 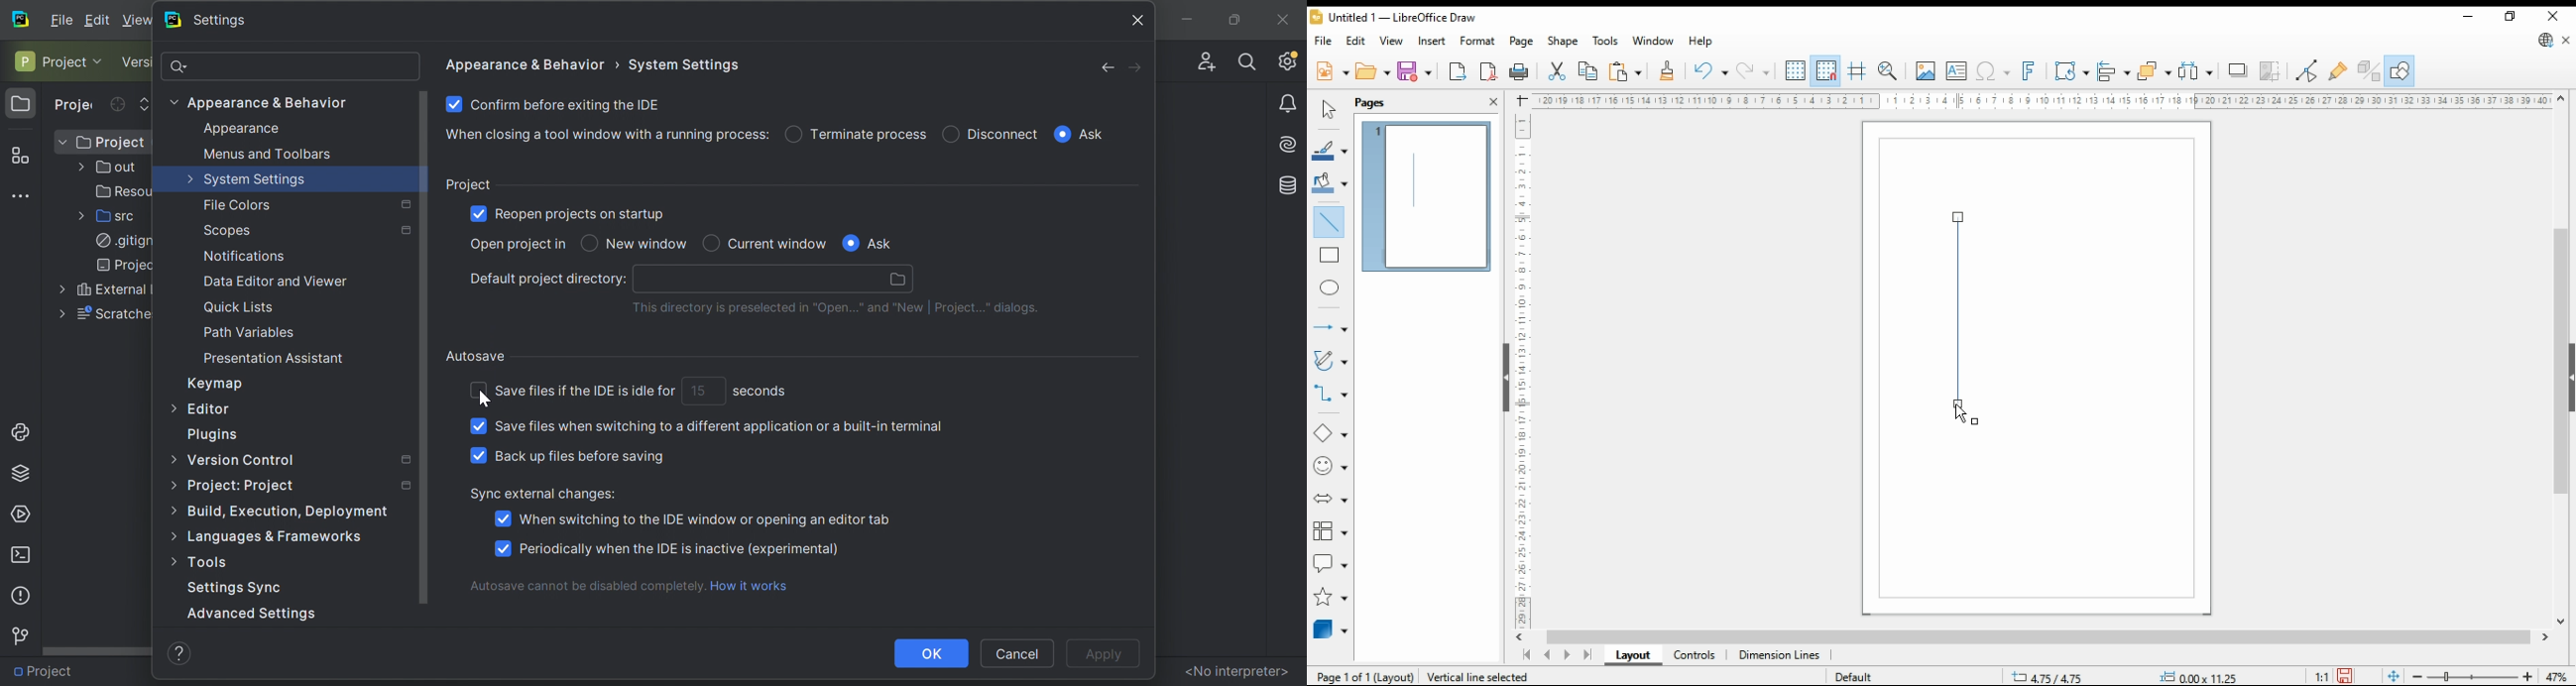 I want to click on close pane, so click(x=1492, y=100).